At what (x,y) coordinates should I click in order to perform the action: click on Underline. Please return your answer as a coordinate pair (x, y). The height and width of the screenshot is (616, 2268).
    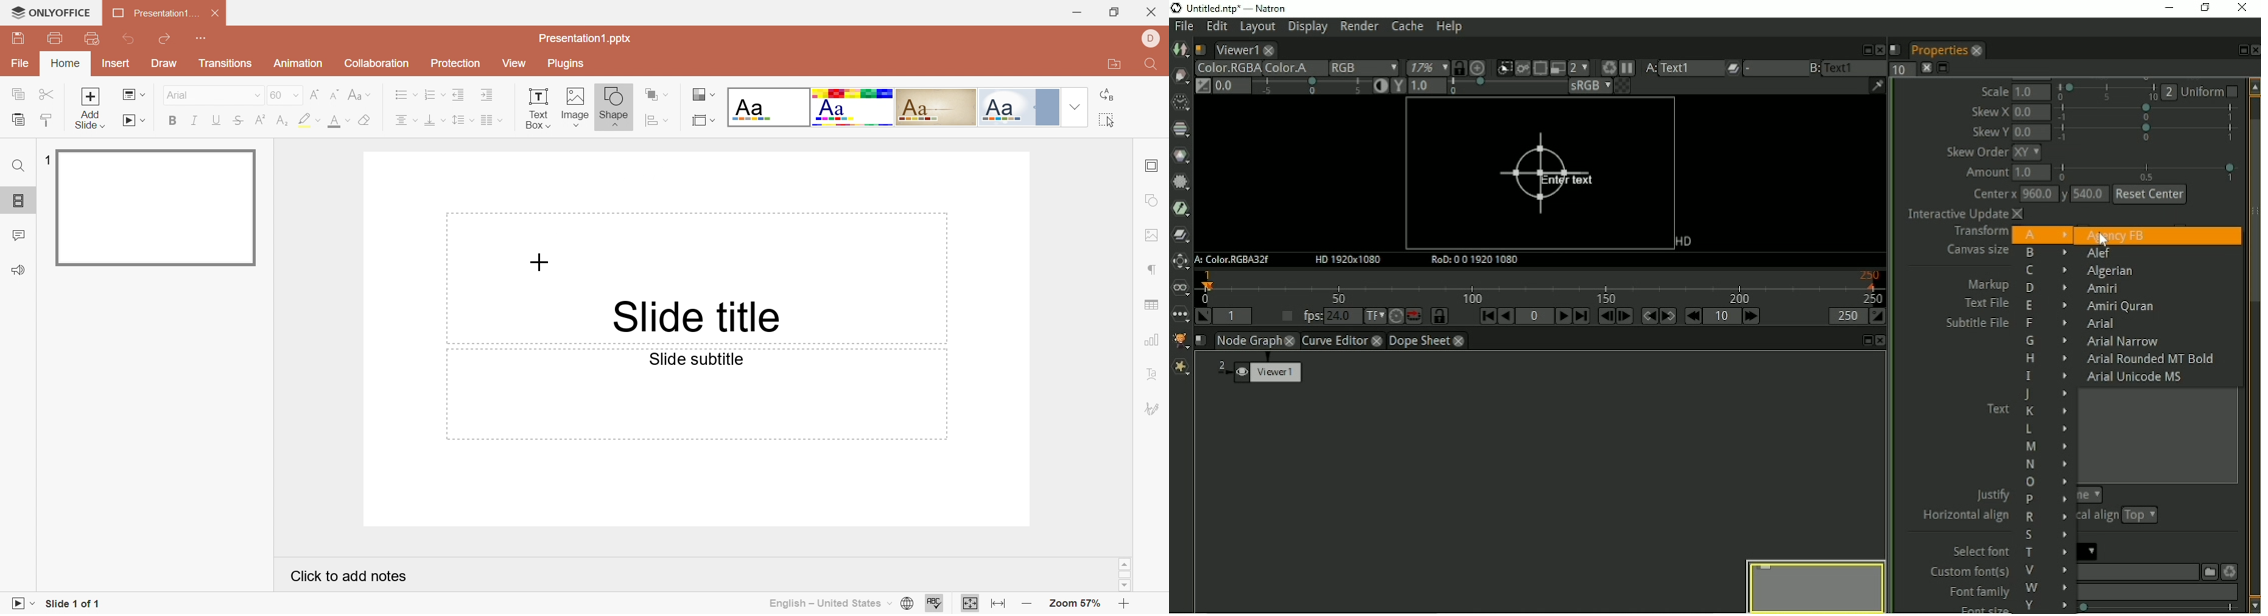
    Looking at the image, I should click on (216, 121).